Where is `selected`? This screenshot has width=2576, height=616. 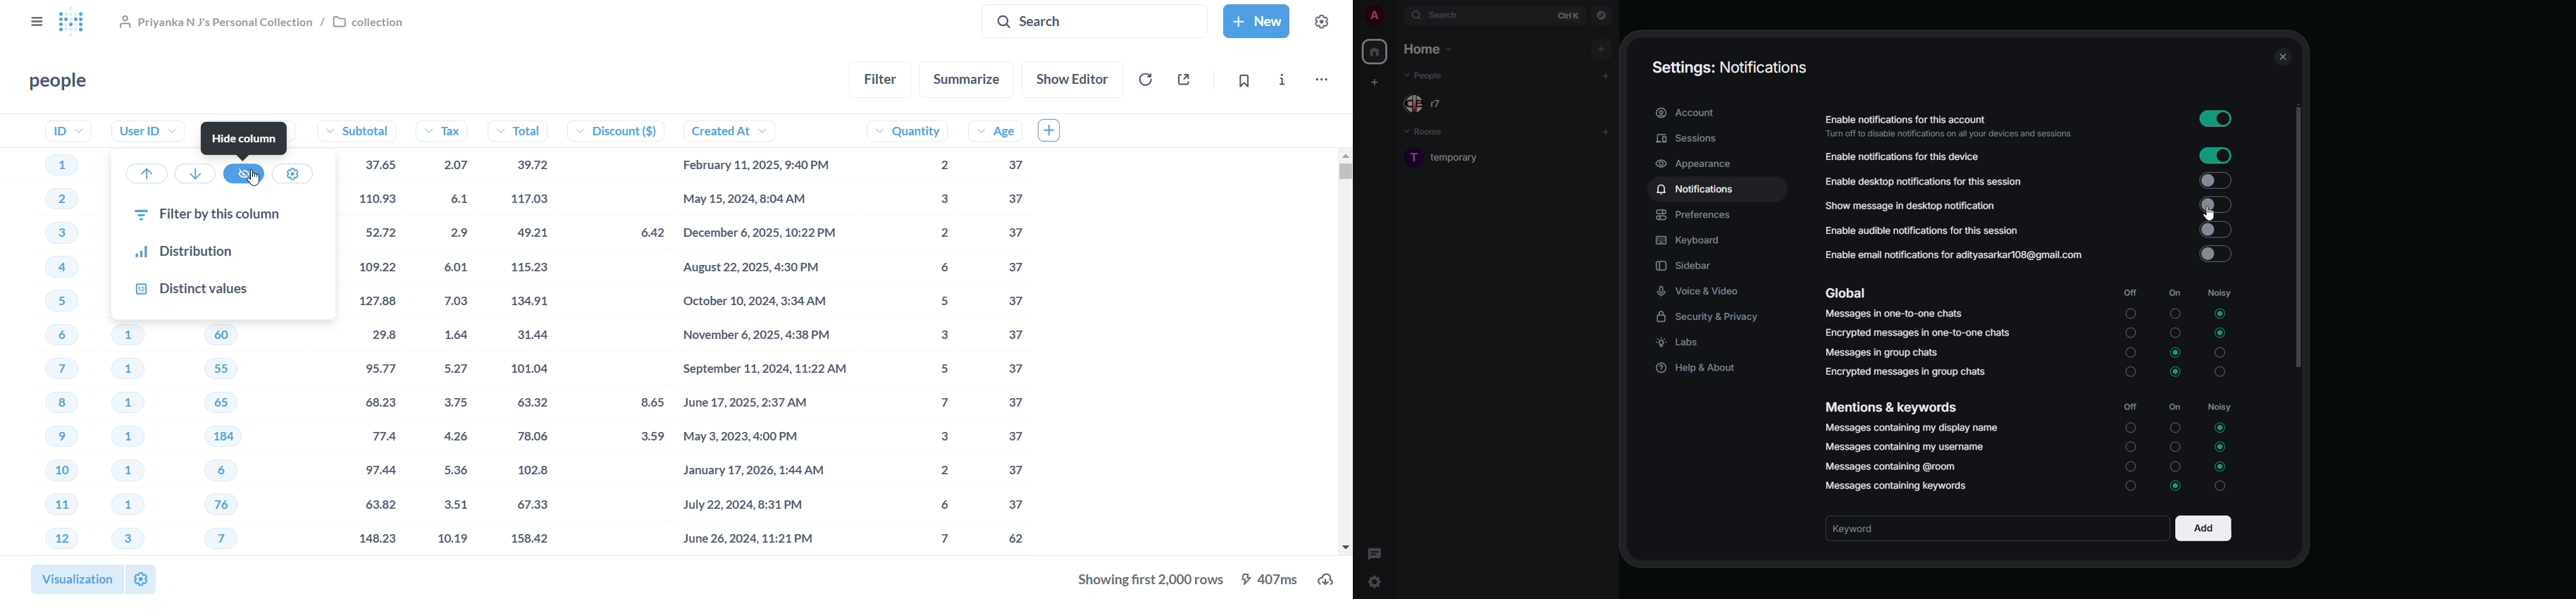
selected is located at coordinates (2219, 313).